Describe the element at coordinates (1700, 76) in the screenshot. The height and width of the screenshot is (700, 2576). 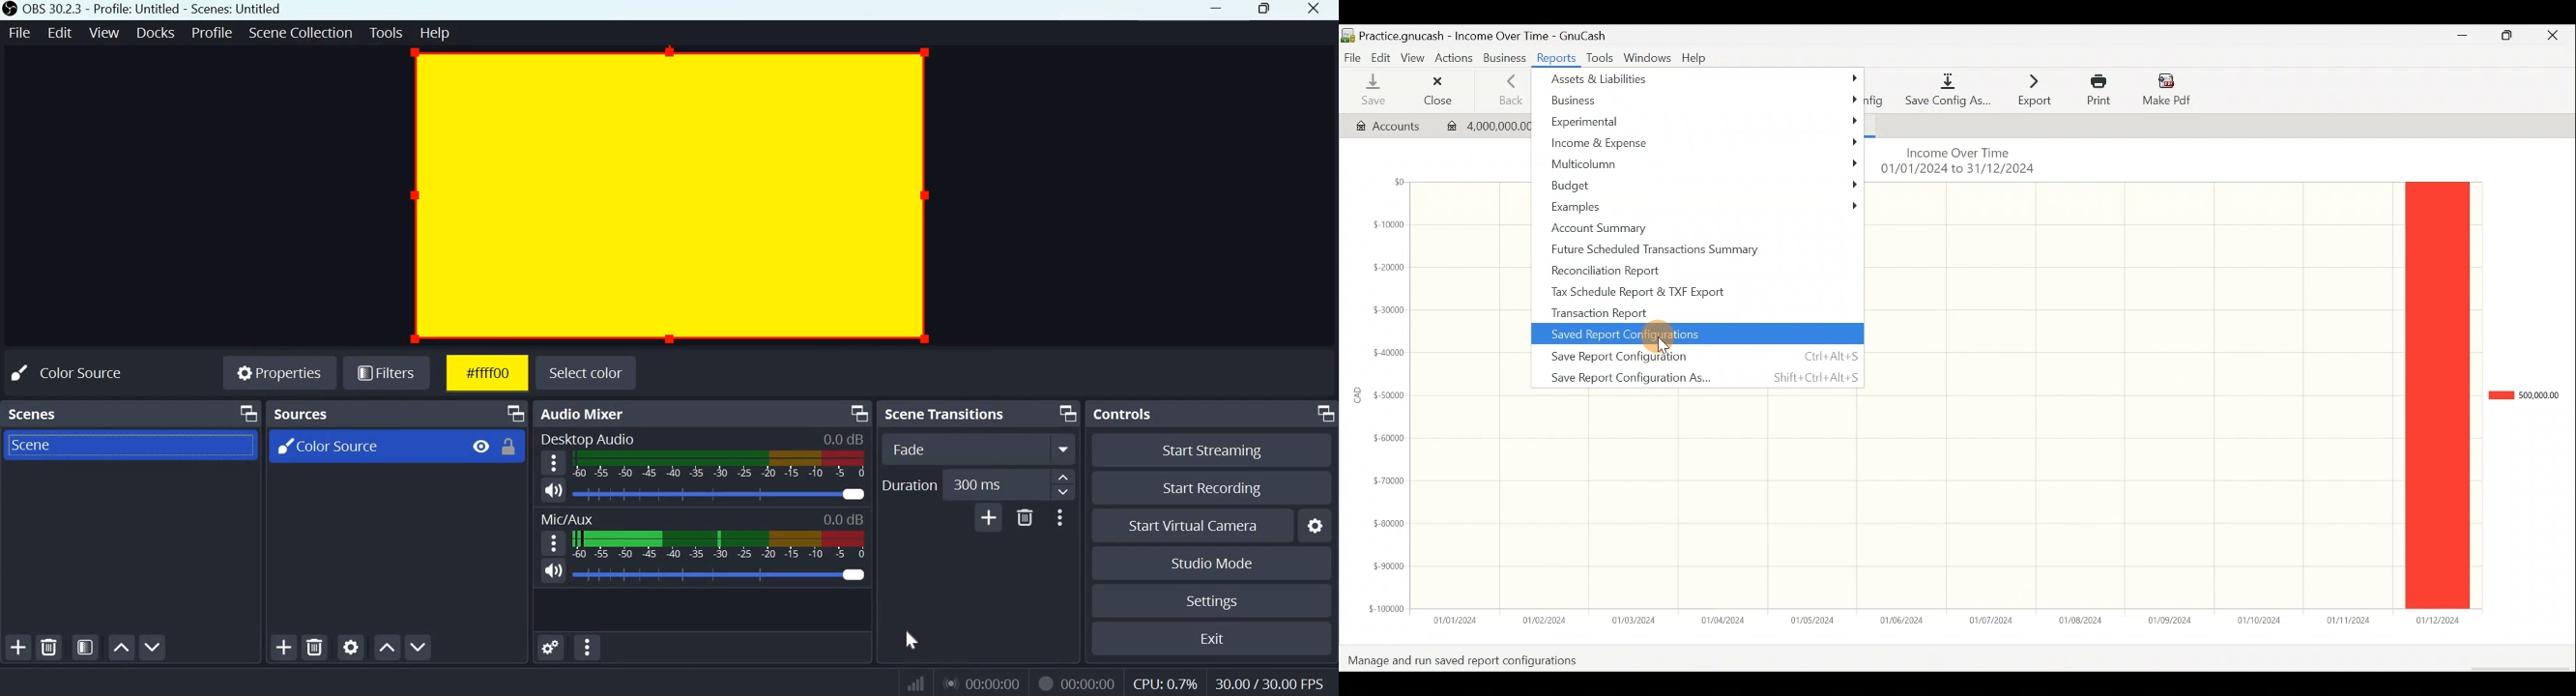
I see `Assets & liabilities` at that location.